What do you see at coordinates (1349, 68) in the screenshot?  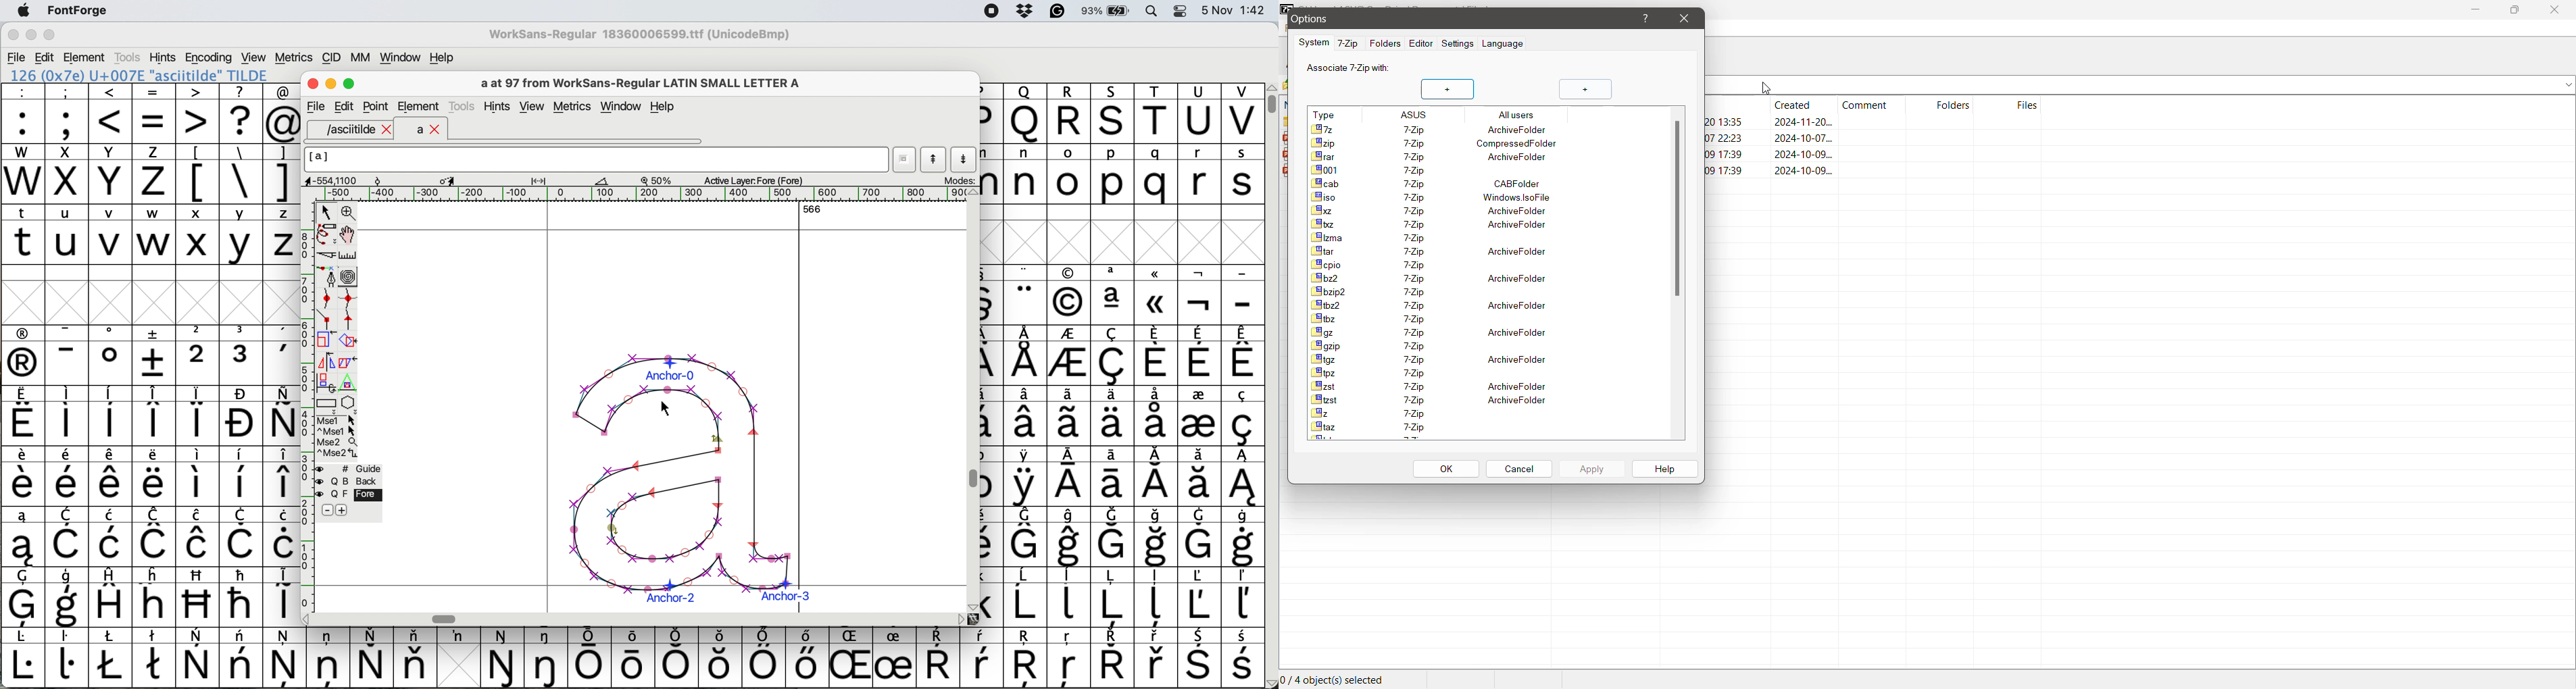 I see `Associate 7-Zip with` at bounding box center [1349, 68].